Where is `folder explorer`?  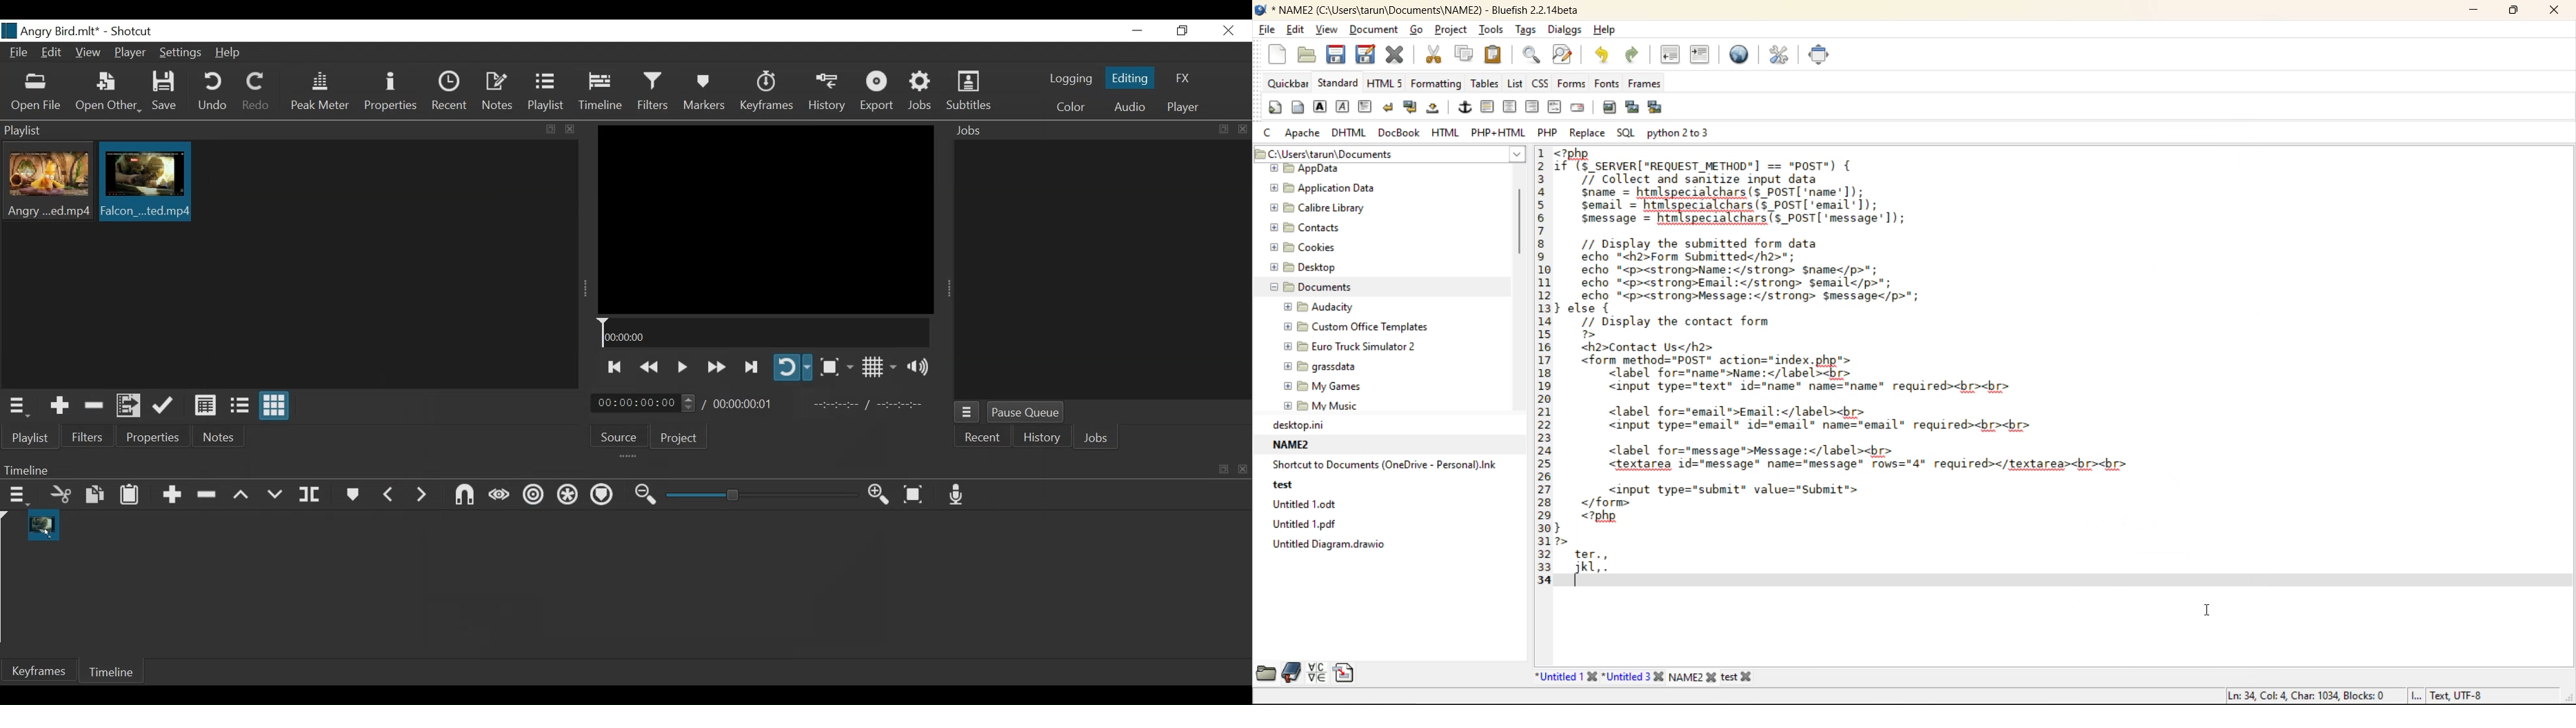 folder explorer is located at coordinates (1373, 288).